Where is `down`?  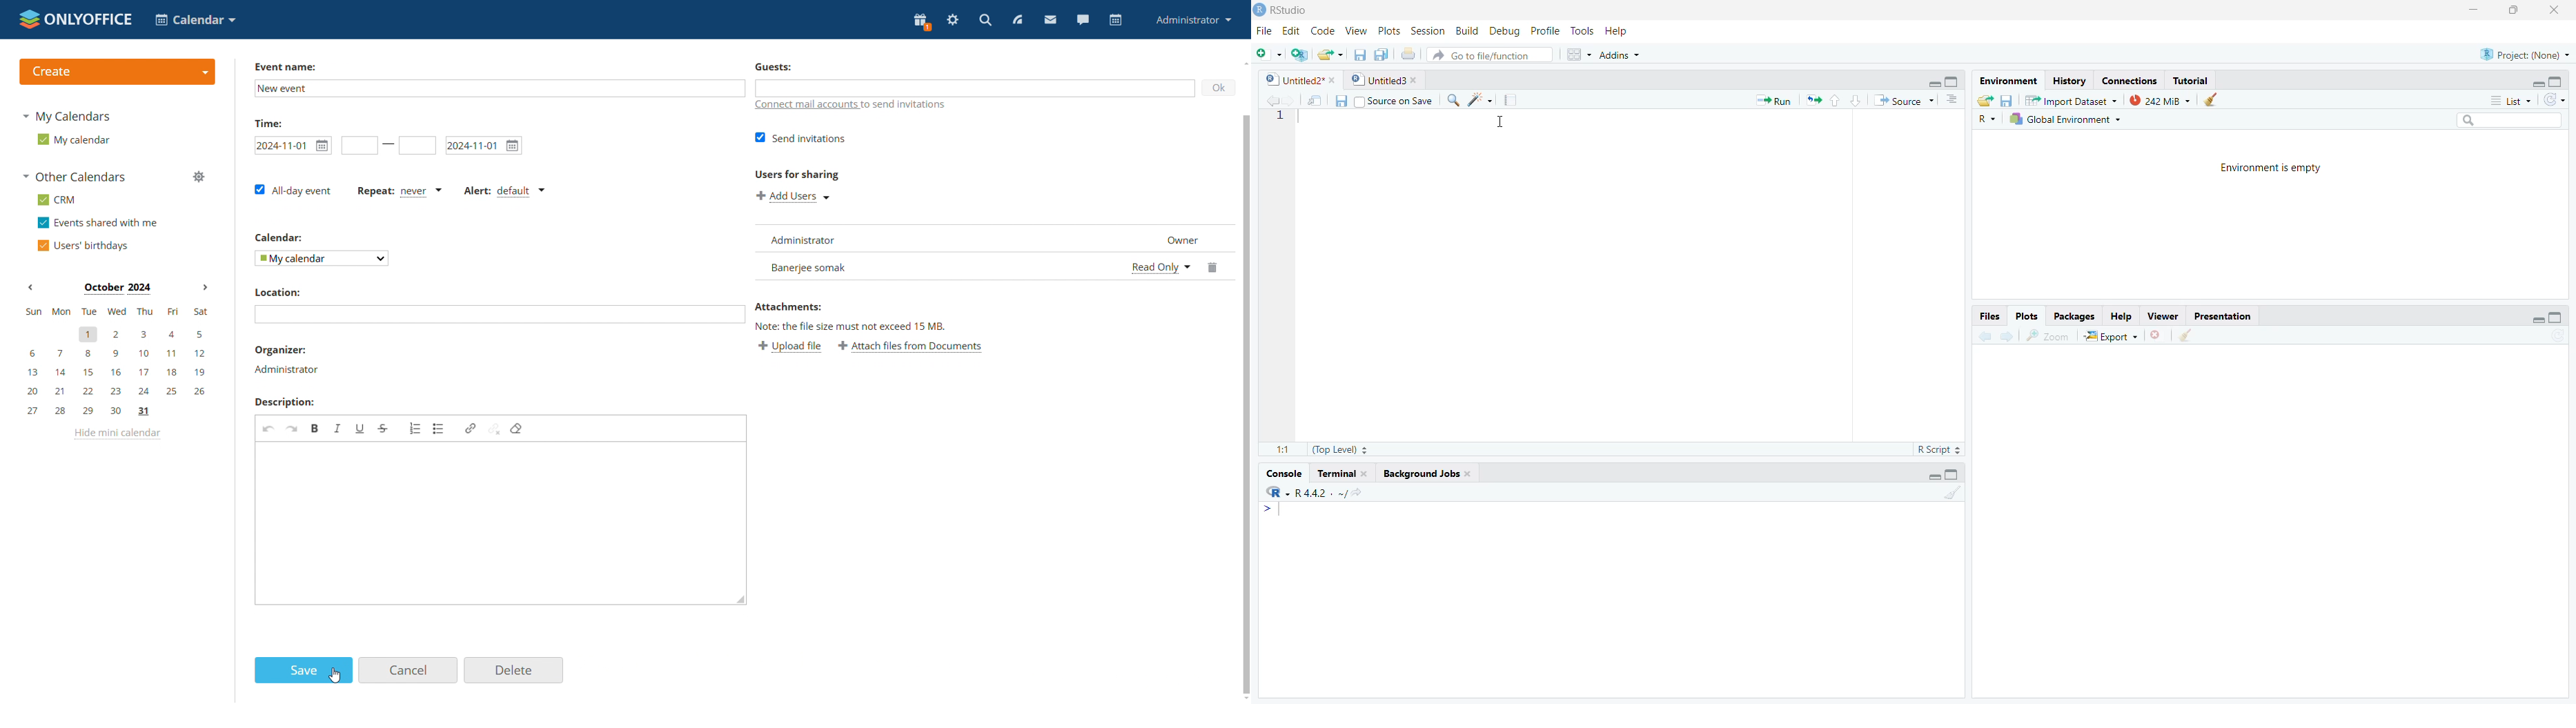 down is located at coordinates (1854, 100).